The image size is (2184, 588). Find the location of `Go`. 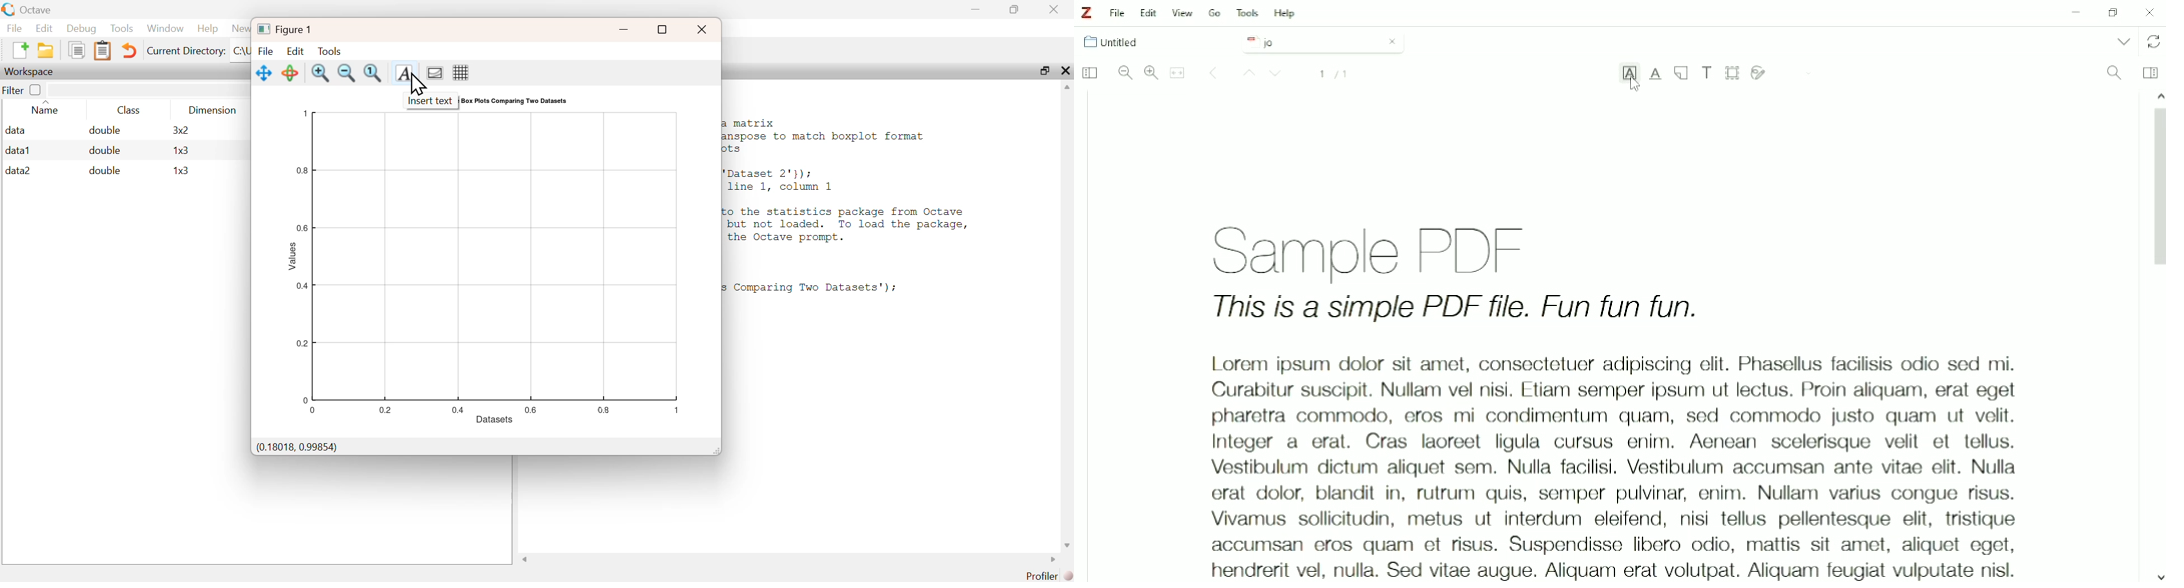

Go is located at coordinates (1215, 12).